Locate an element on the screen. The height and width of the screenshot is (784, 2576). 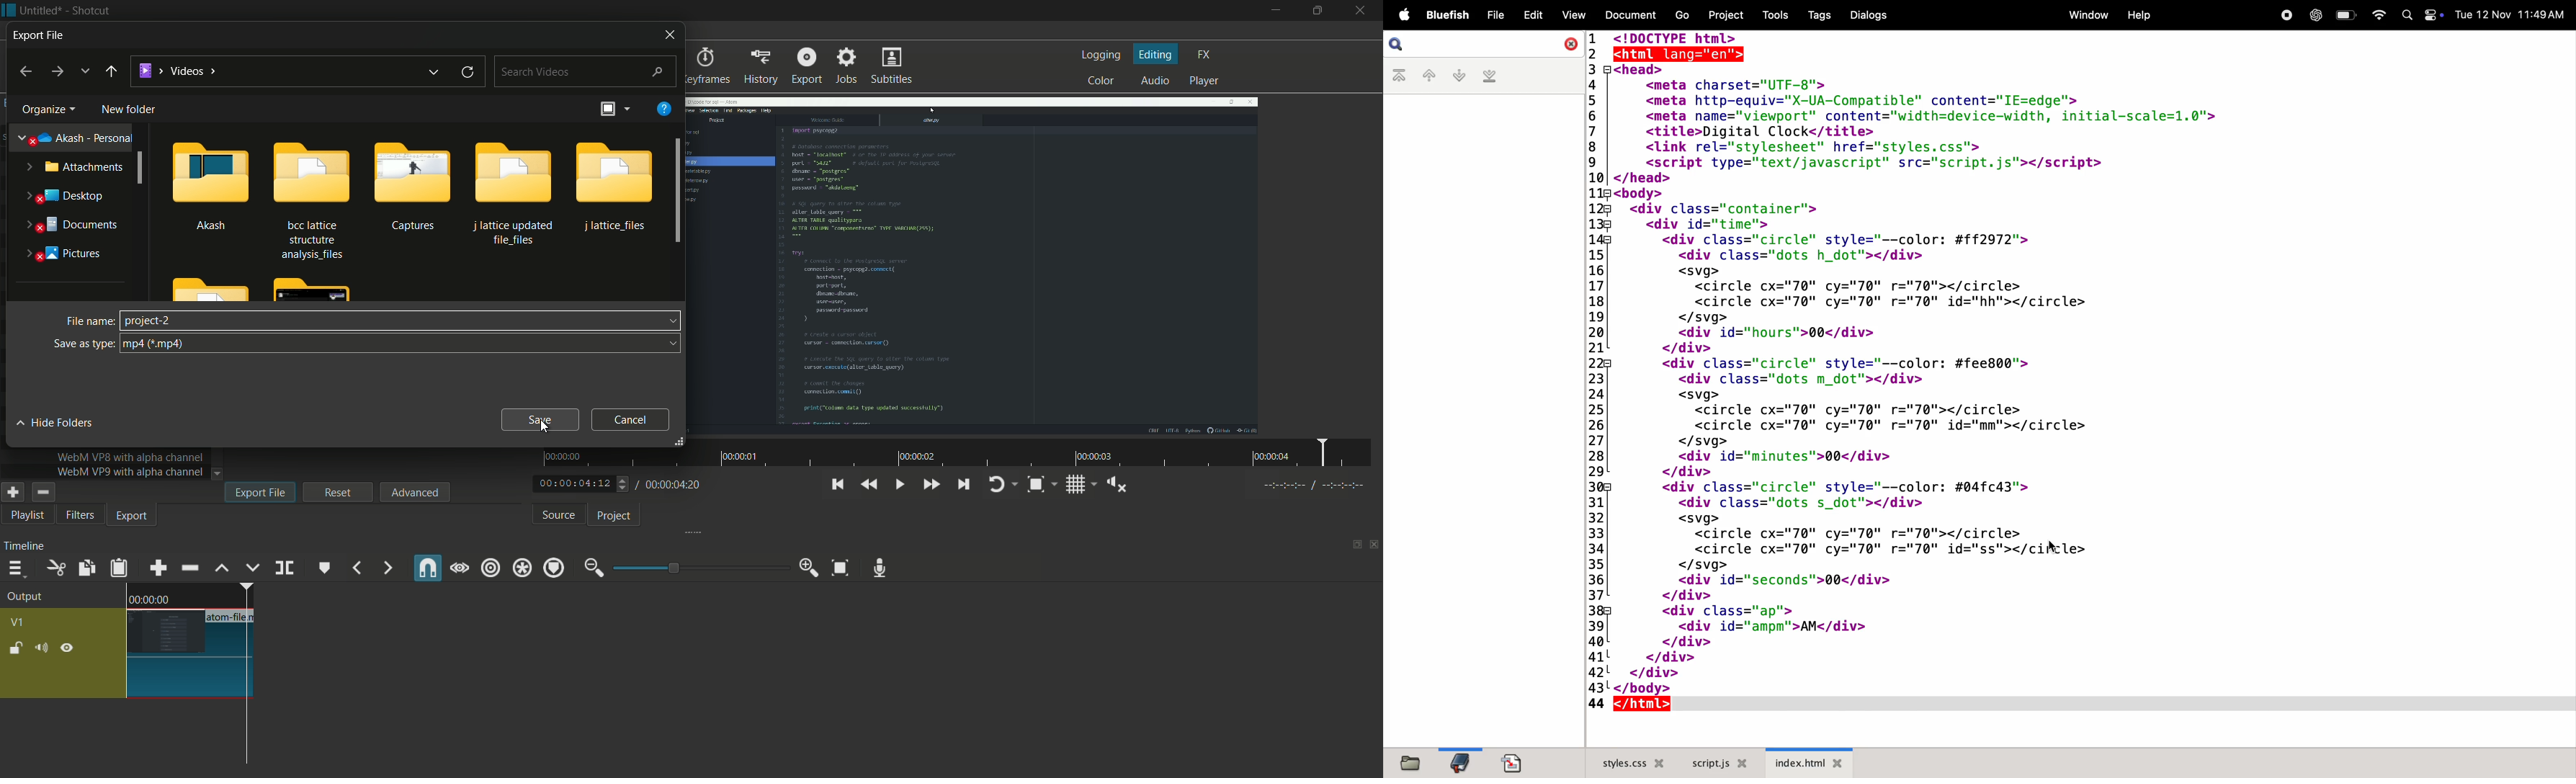
apple menu is located at coordinates (1401, 15).